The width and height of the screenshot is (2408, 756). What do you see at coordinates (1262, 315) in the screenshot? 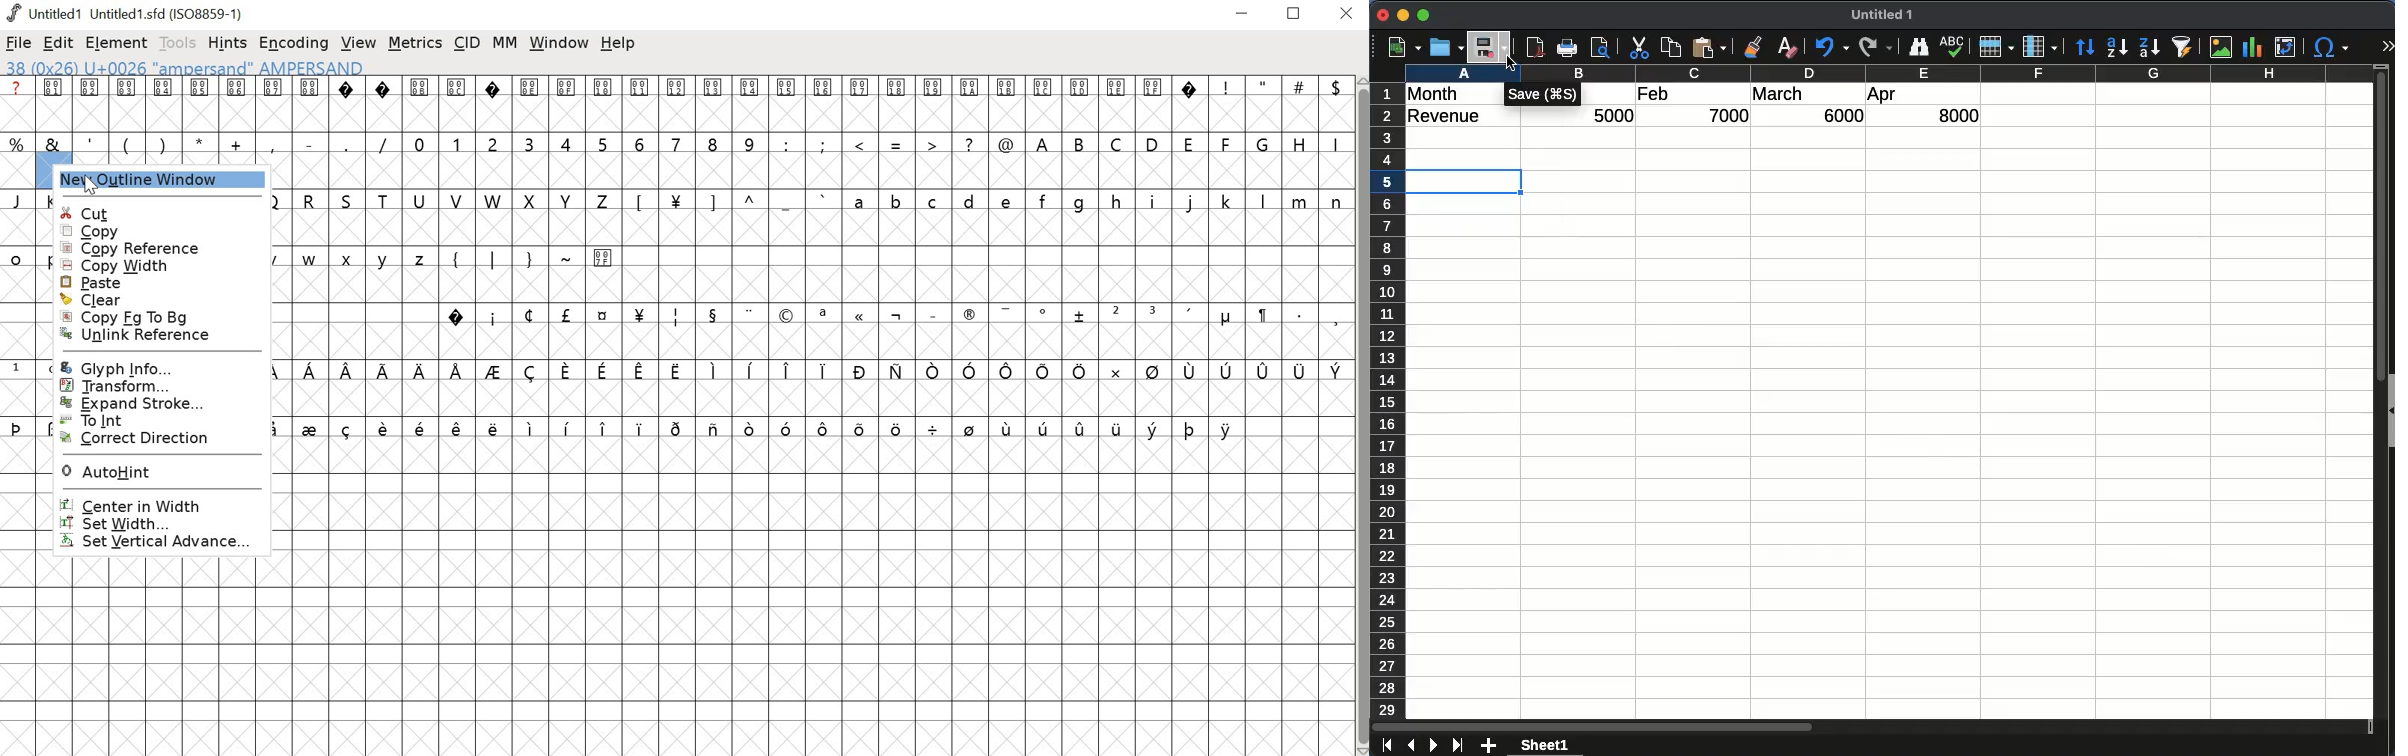
I see `symbol` at bounding box center [1262, 315].